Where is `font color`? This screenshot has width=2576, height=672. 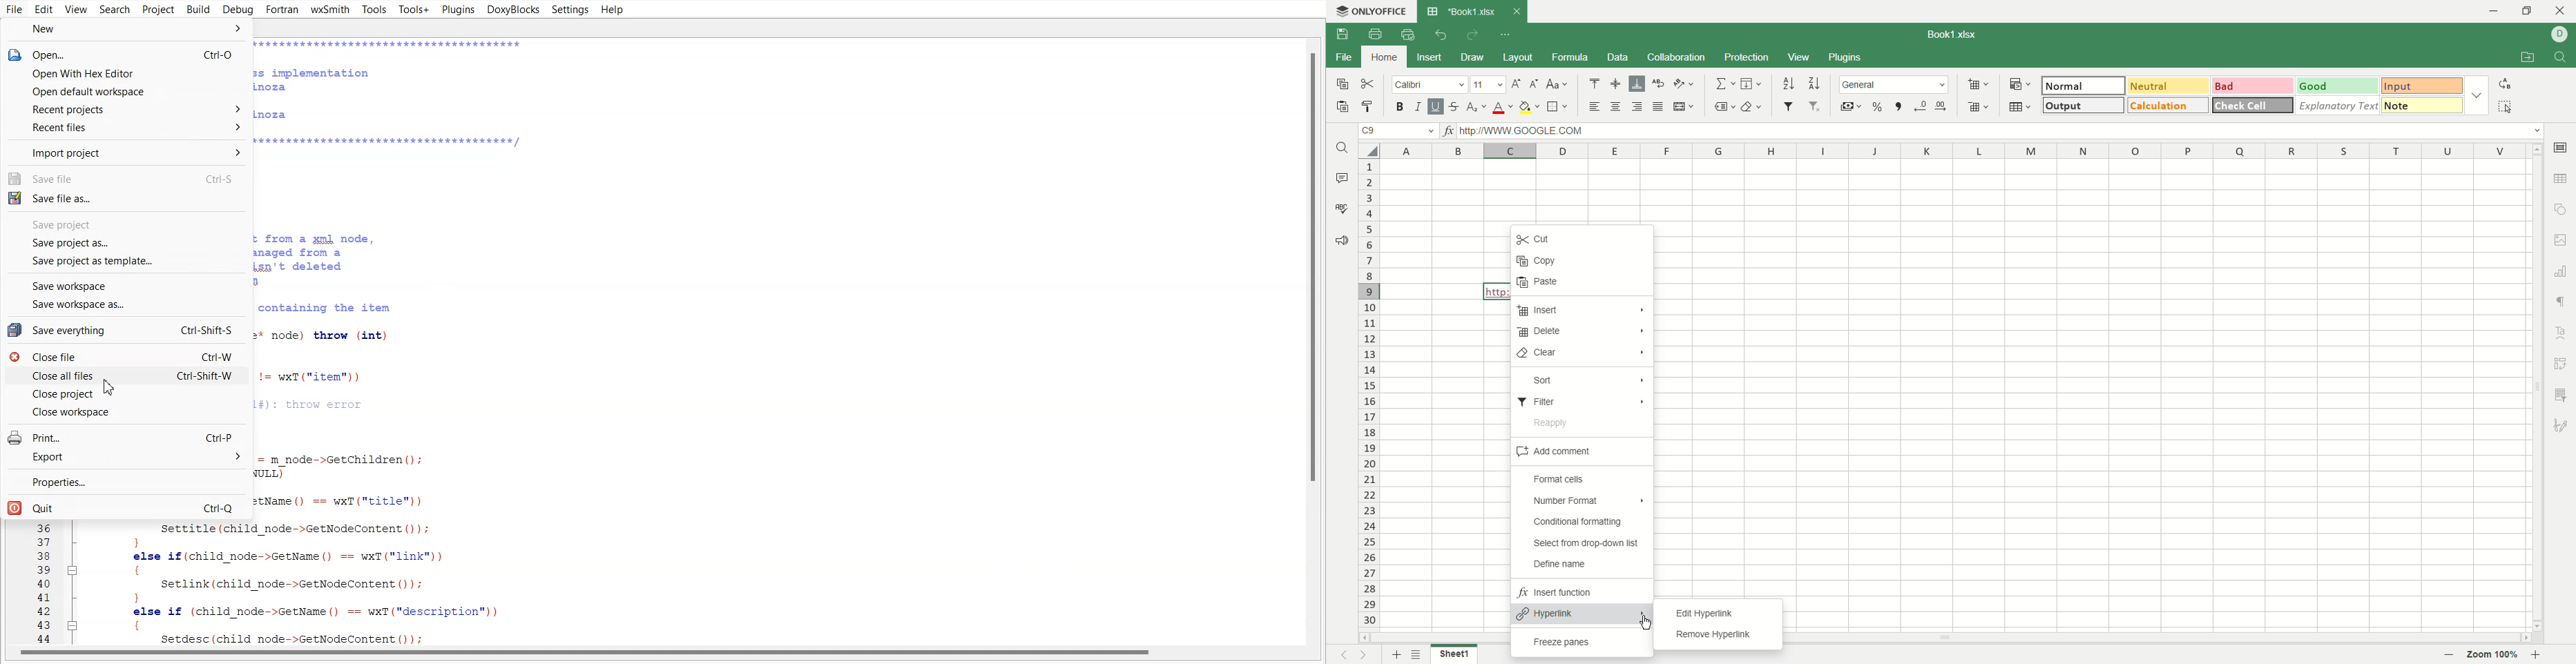
font color is located at coordinates (1504, 107).